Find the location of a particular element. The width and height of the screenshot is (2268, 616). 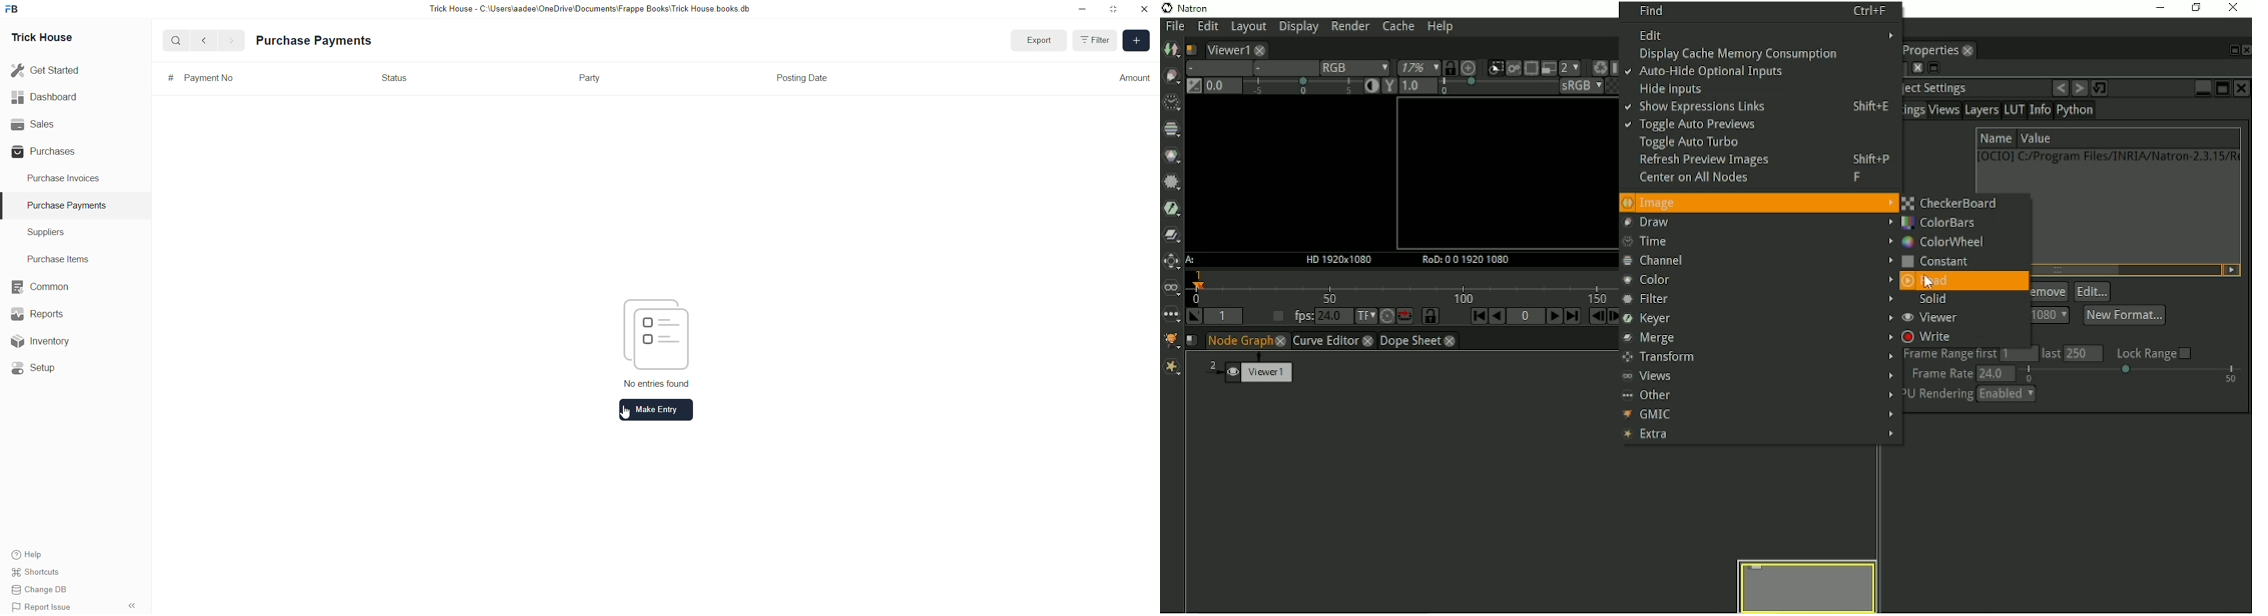

Inventory is located at coordinates (47, 344).